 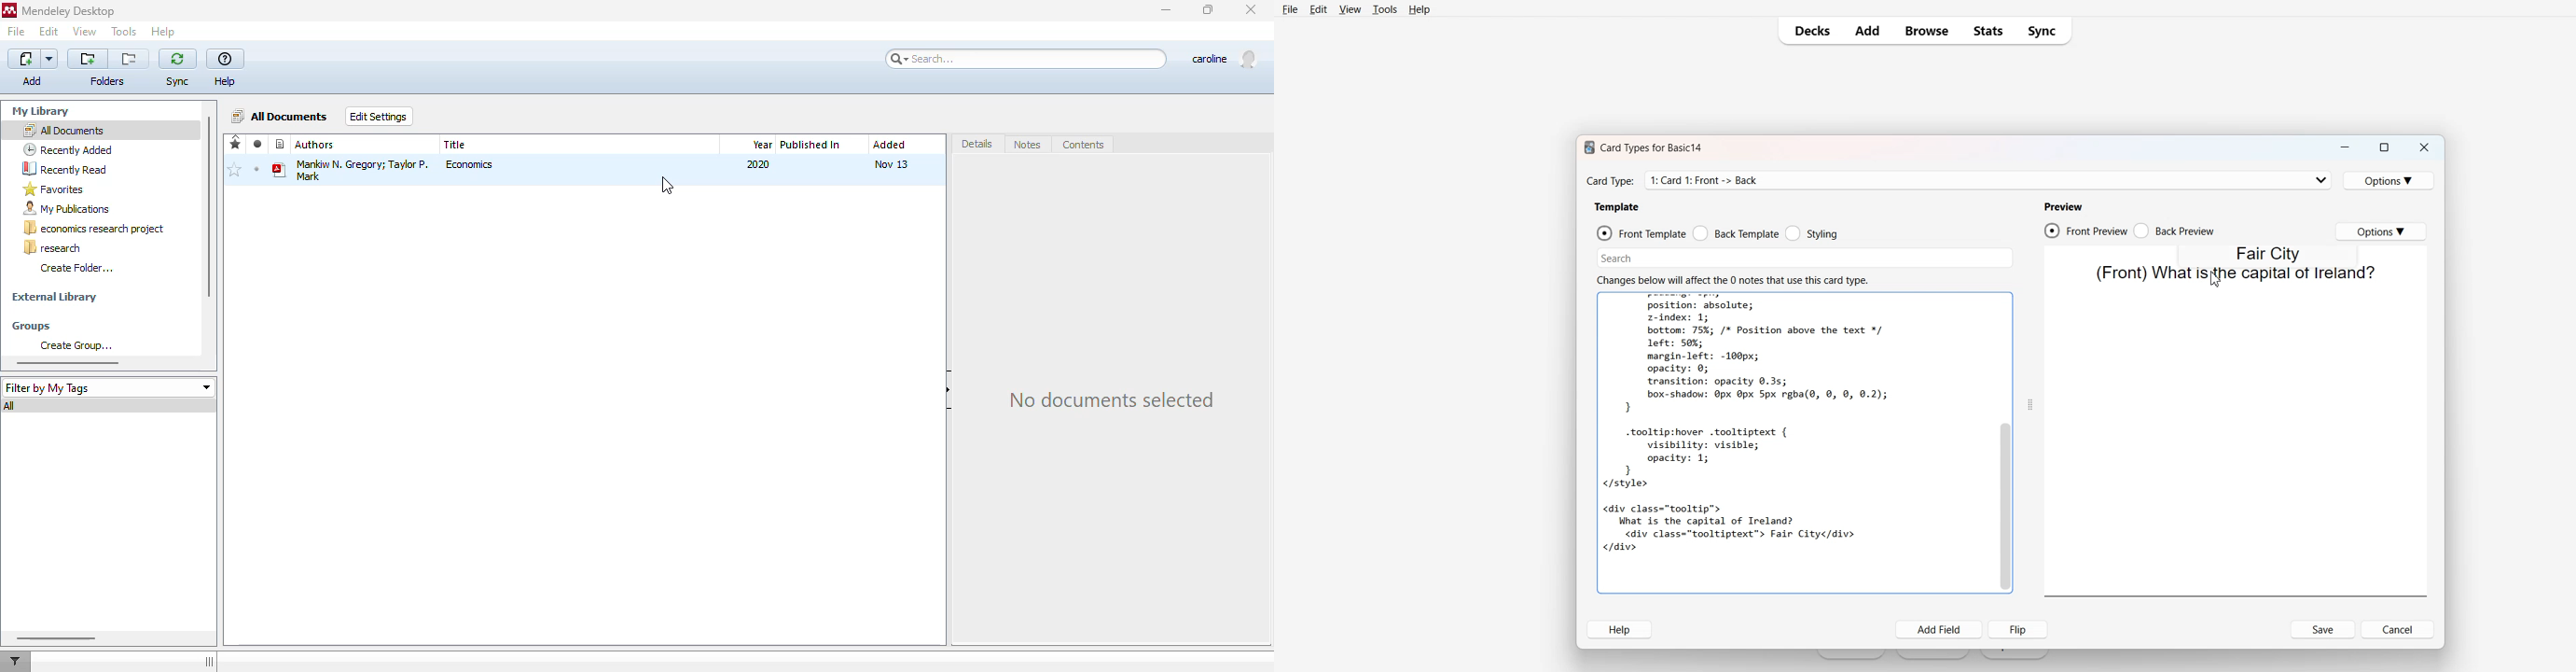 What do you see at coordinates (281, 116) in the screenshot?
I see `all documents` at bounding box center [281, 116].